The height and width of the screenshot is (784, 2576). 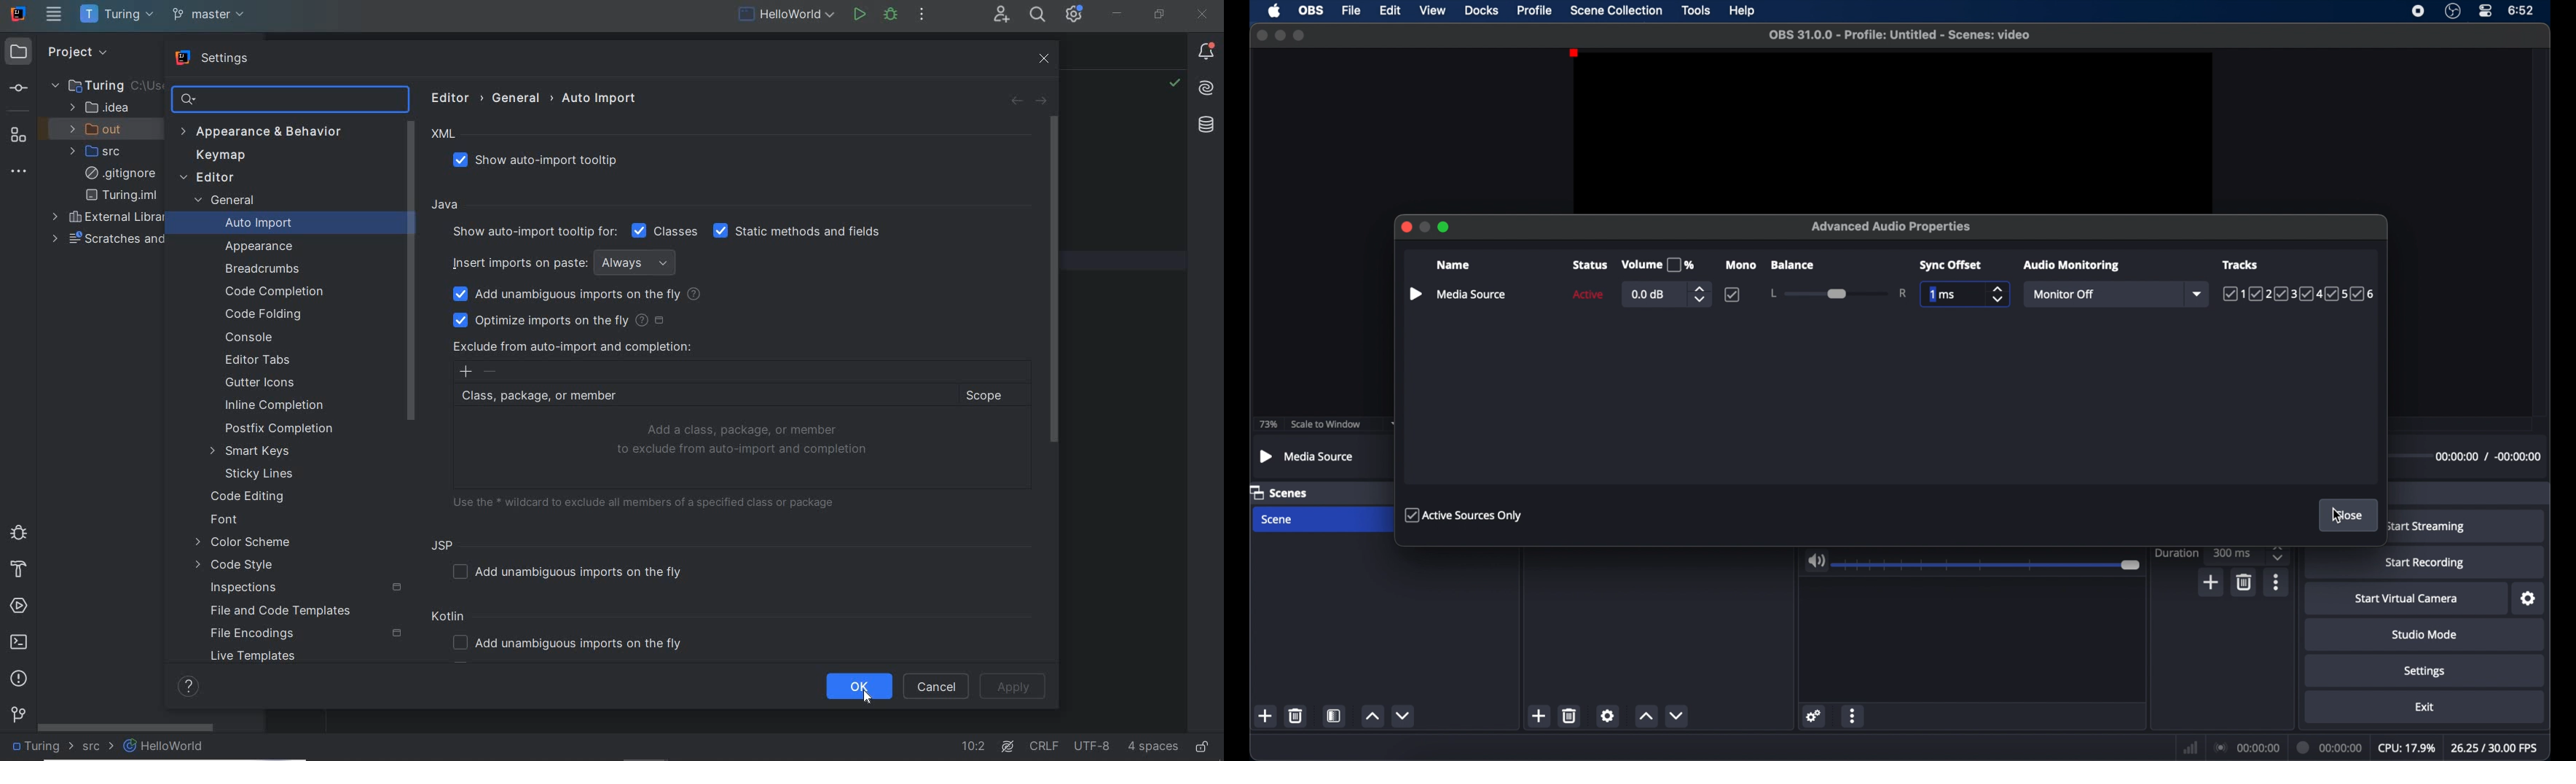 I want to click on profile, so click(x=1536, y=11).